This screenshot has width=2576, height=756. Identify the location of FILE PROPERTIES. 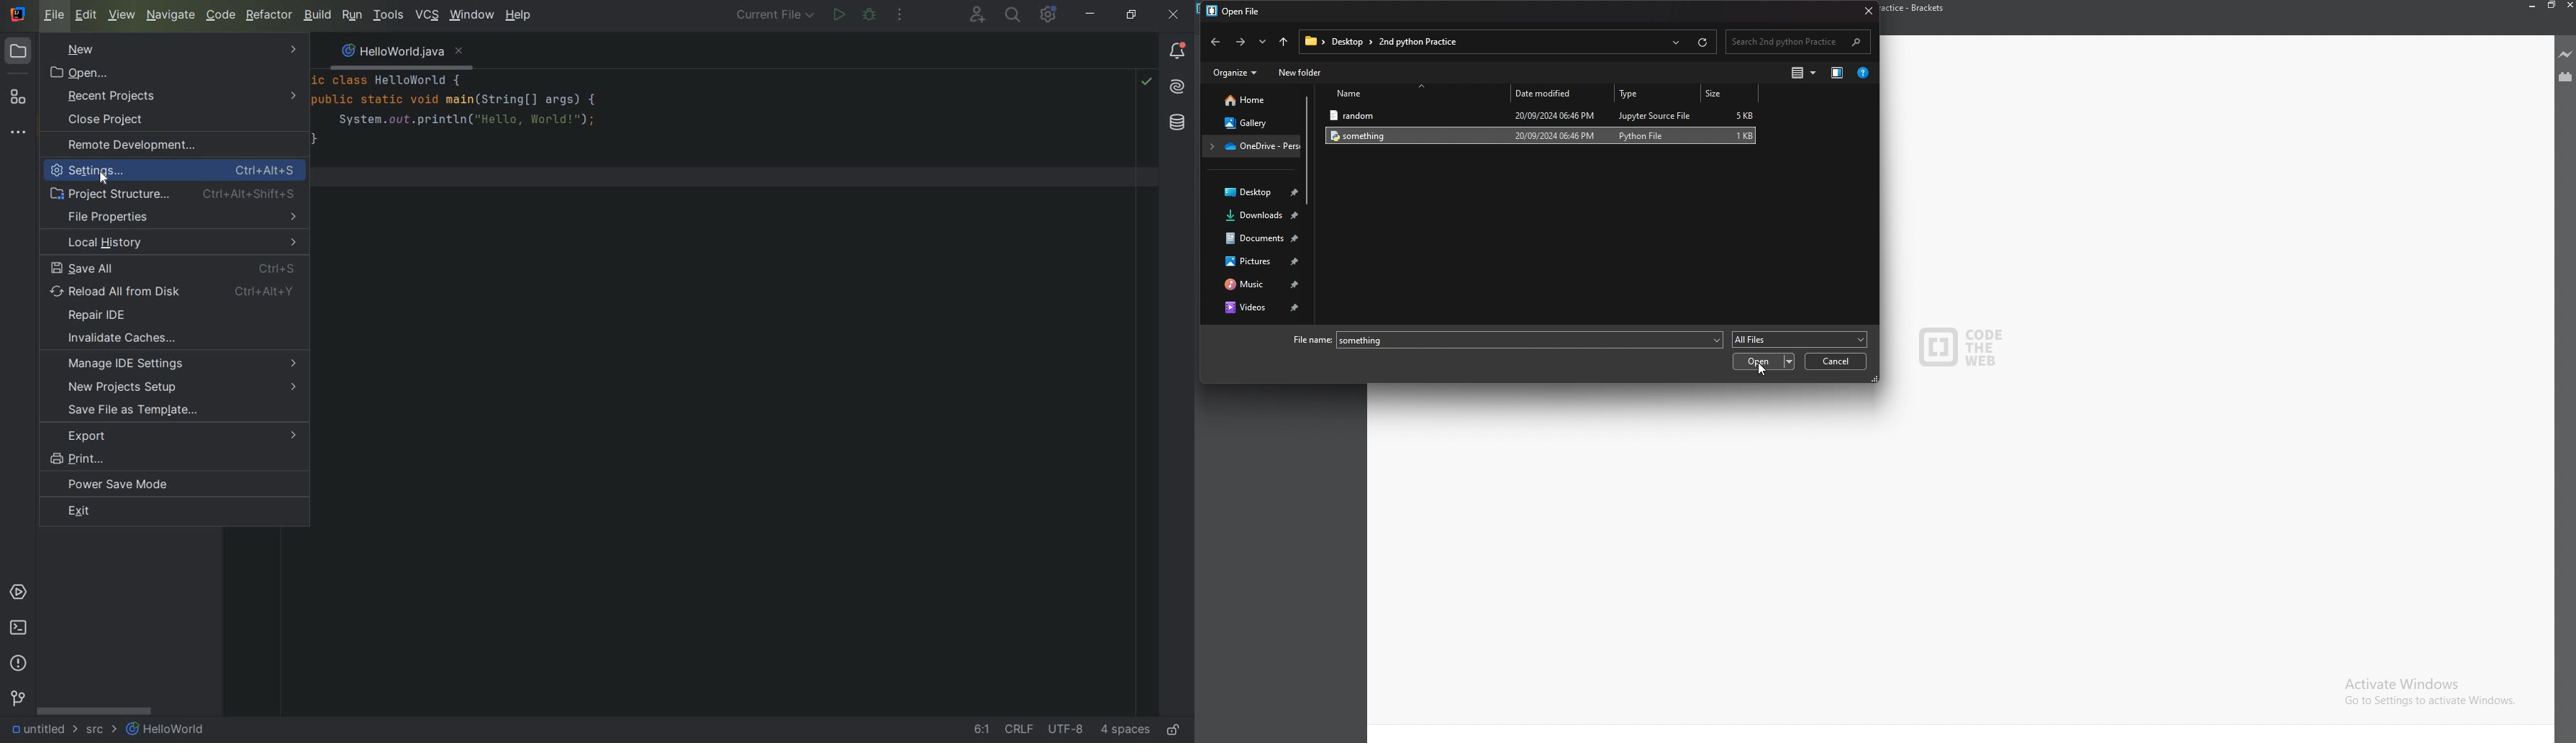
(180, 216).